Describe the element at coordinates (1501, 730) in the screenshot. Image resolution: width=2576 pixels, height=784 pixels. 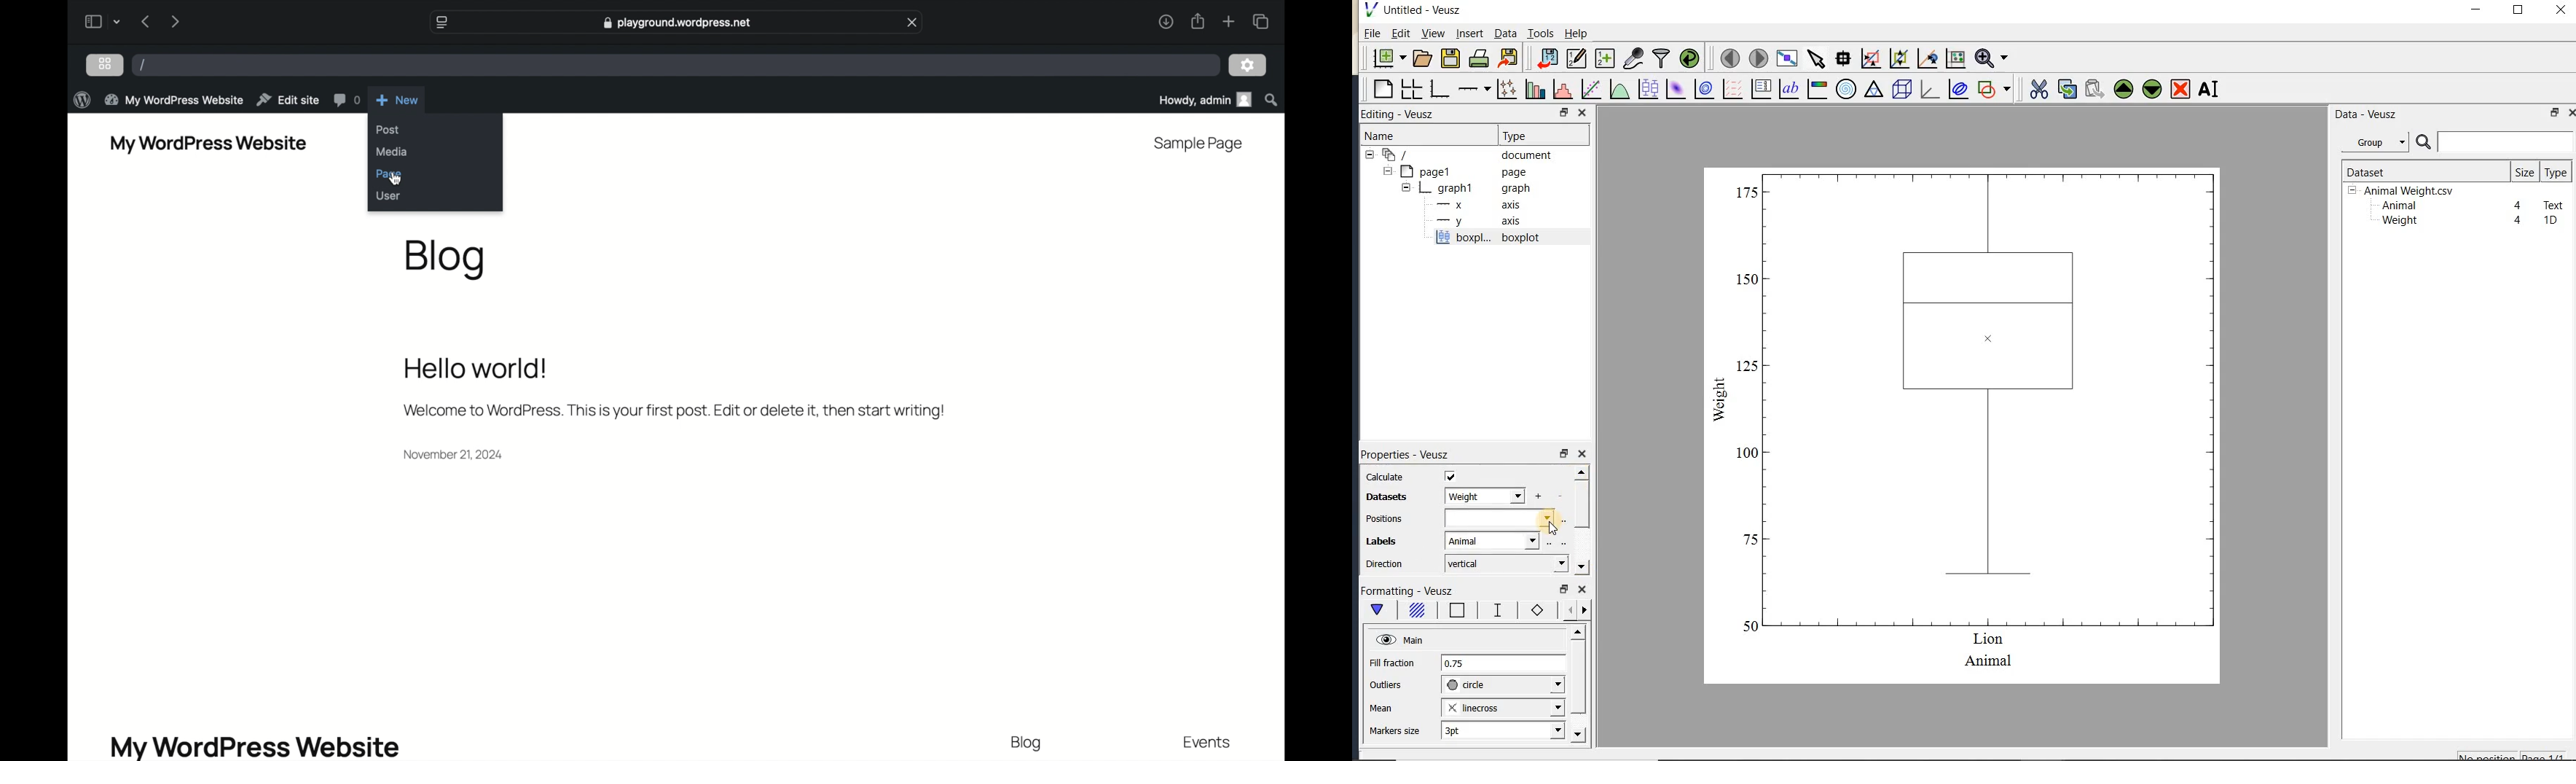
I see `3pt` at that location.